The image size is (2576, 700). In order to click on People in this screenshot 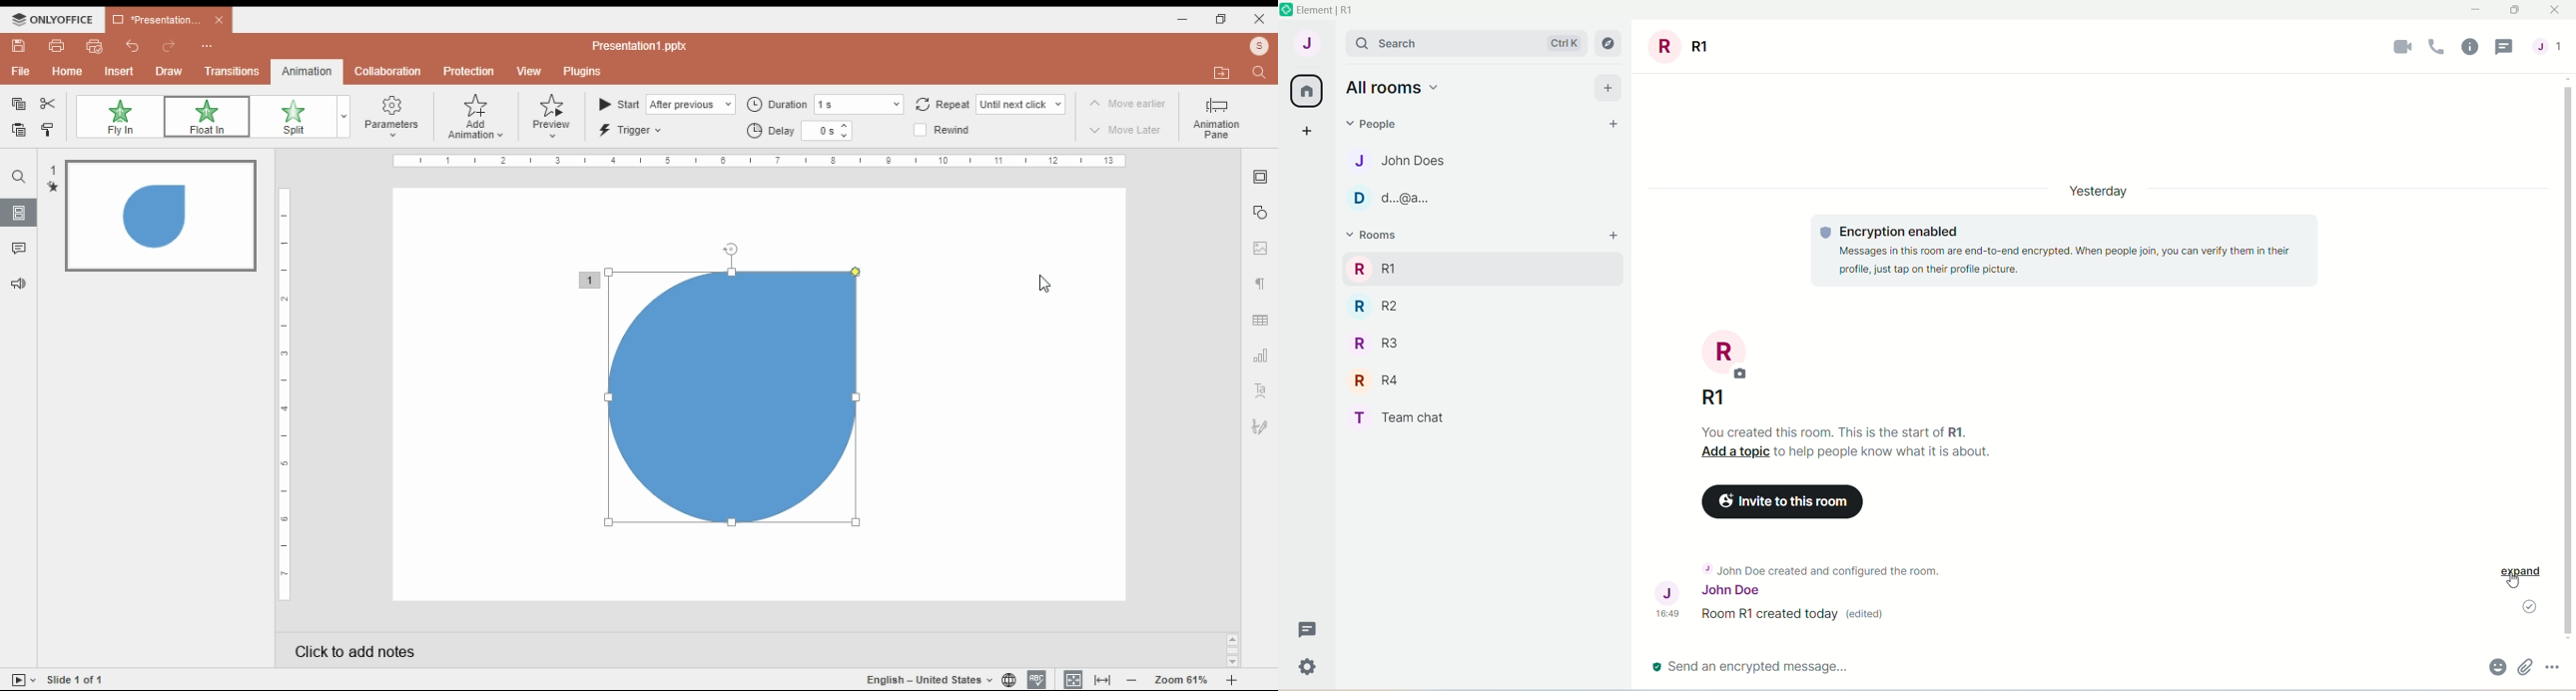, I will do `click(1390, 123)`.